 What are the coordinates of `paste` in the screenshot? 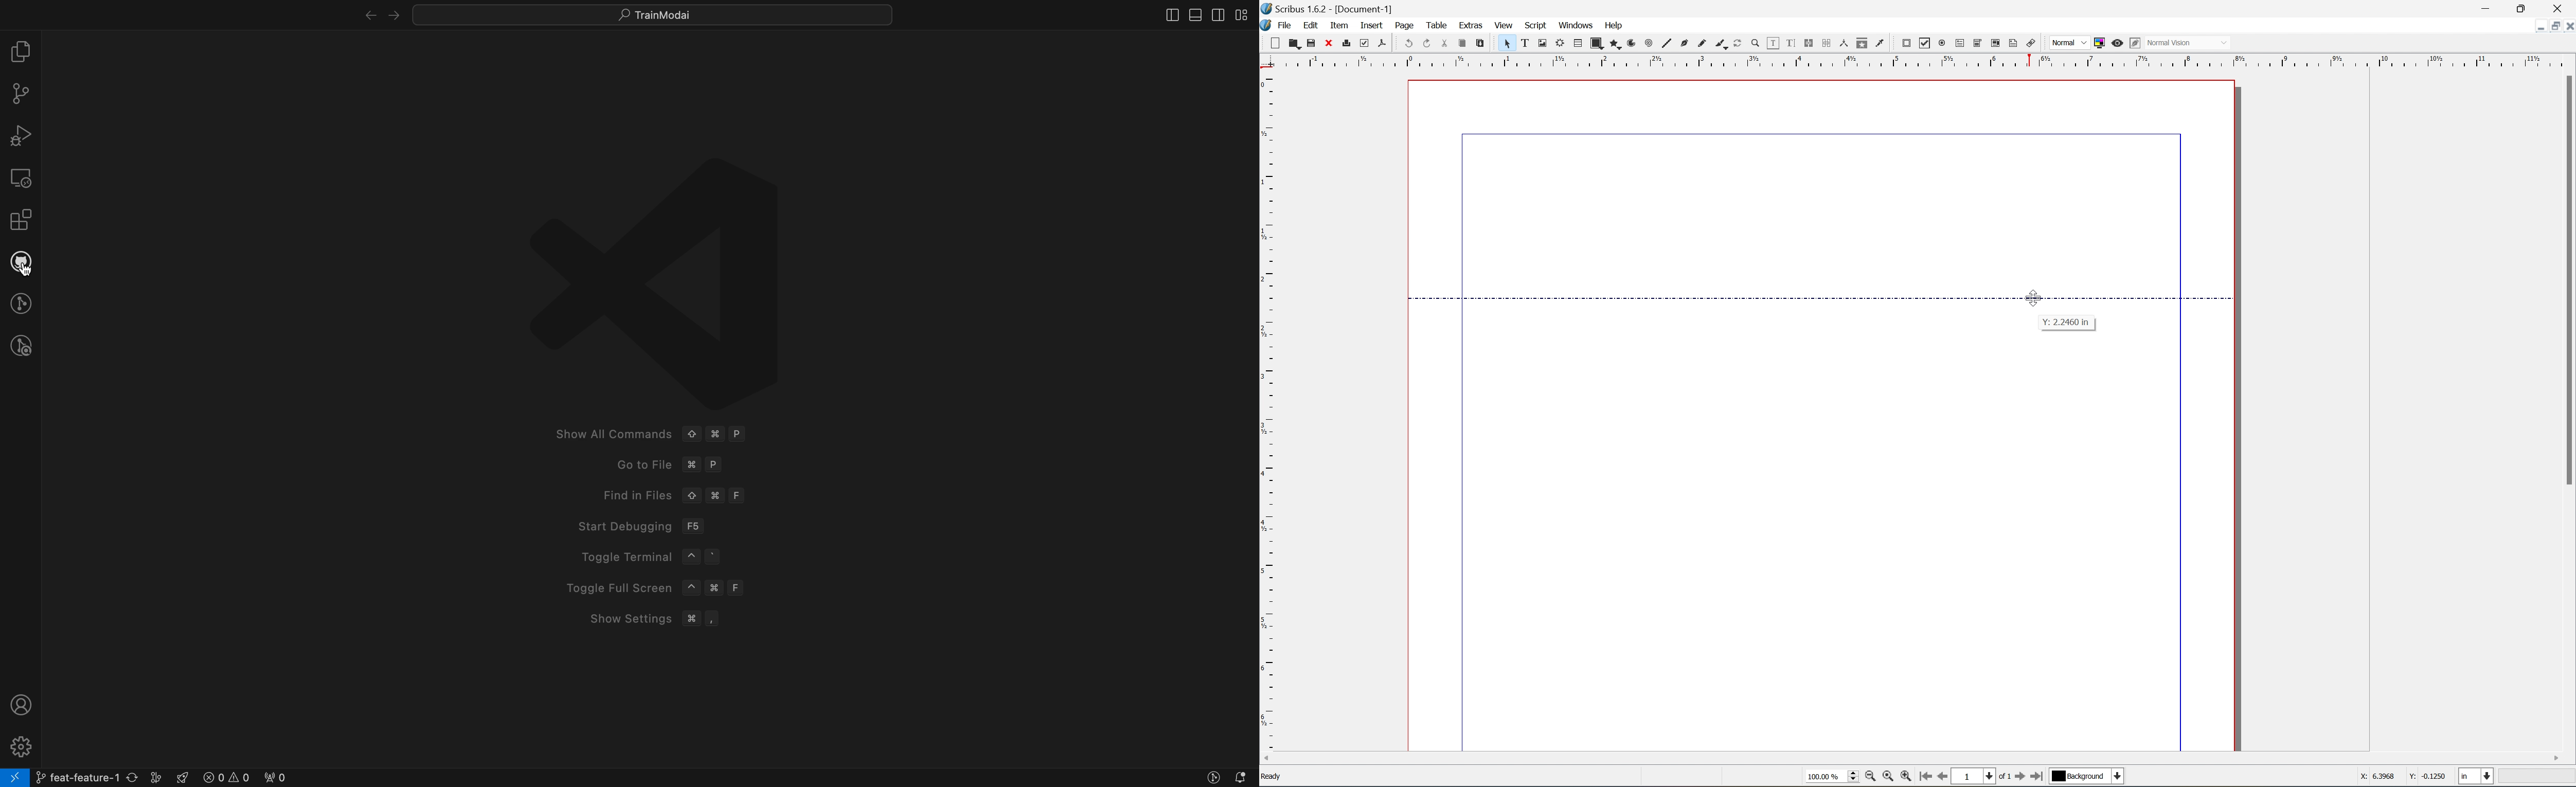 It's located at (1481, 42).